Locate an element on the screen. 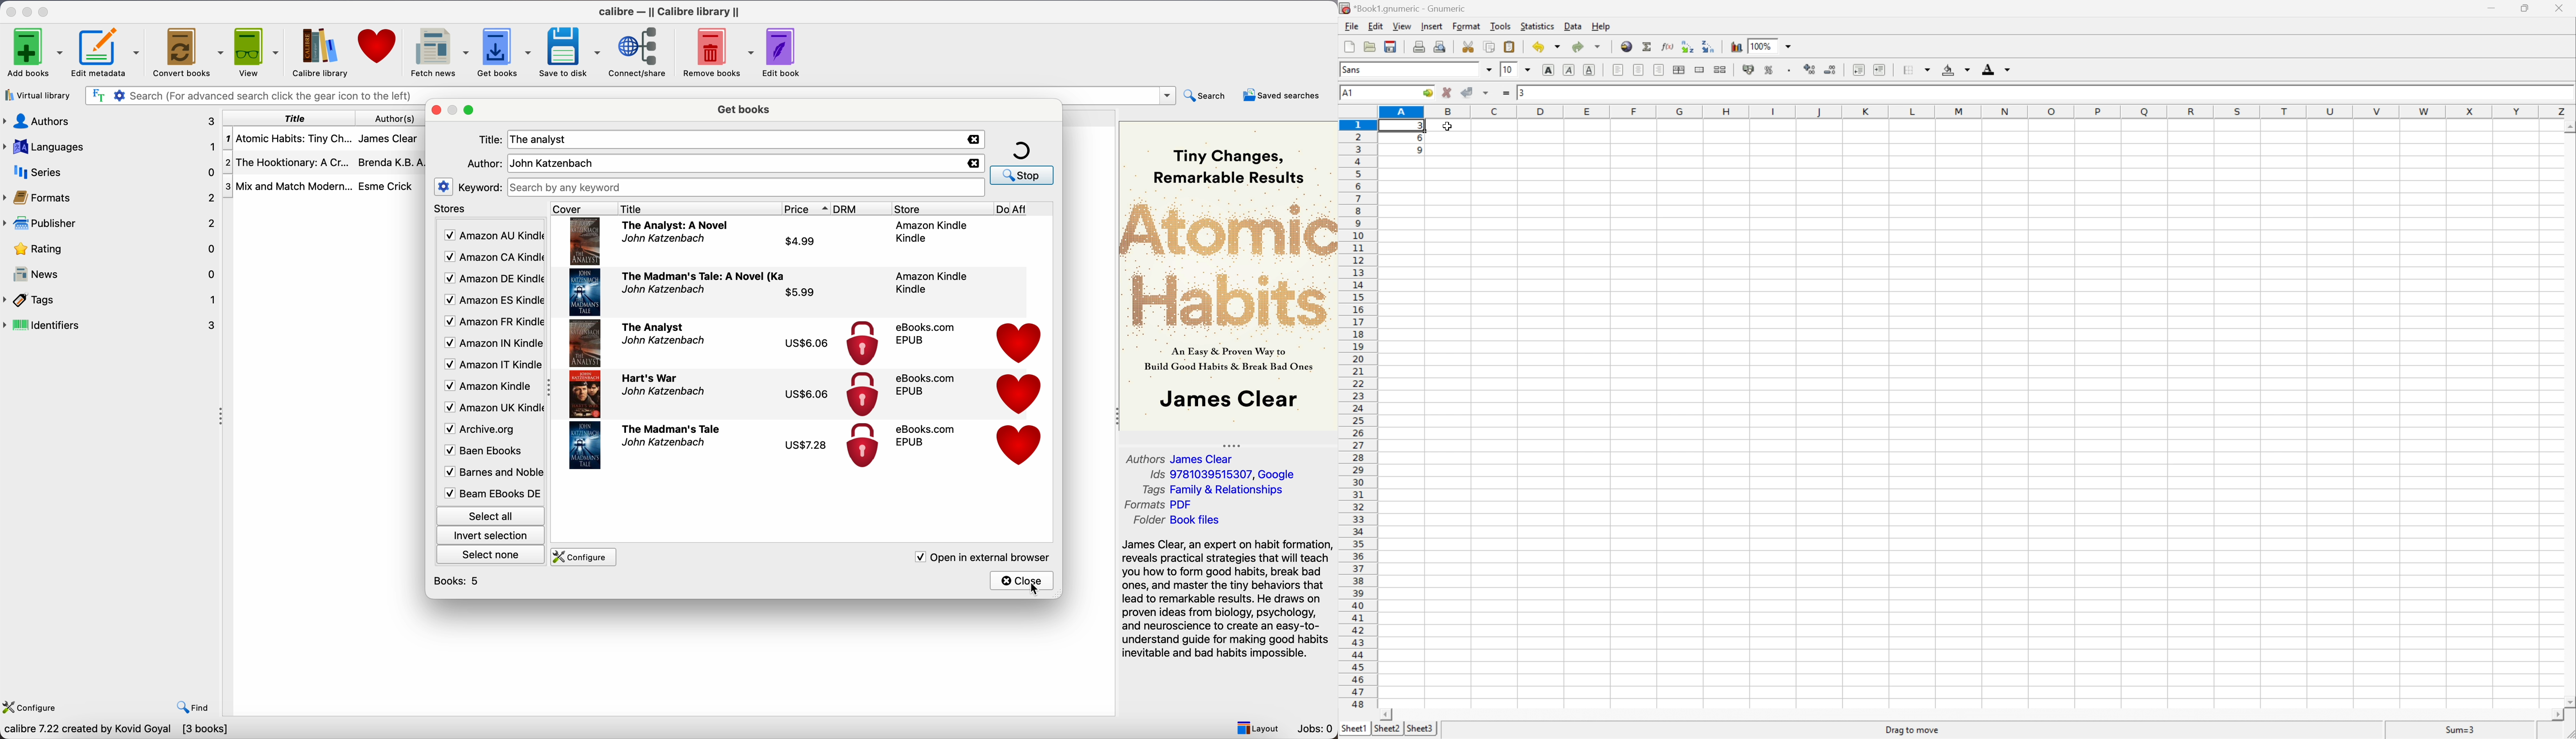 The image size is (2576, 756). Cursor is located at coordinates (1449, 127).